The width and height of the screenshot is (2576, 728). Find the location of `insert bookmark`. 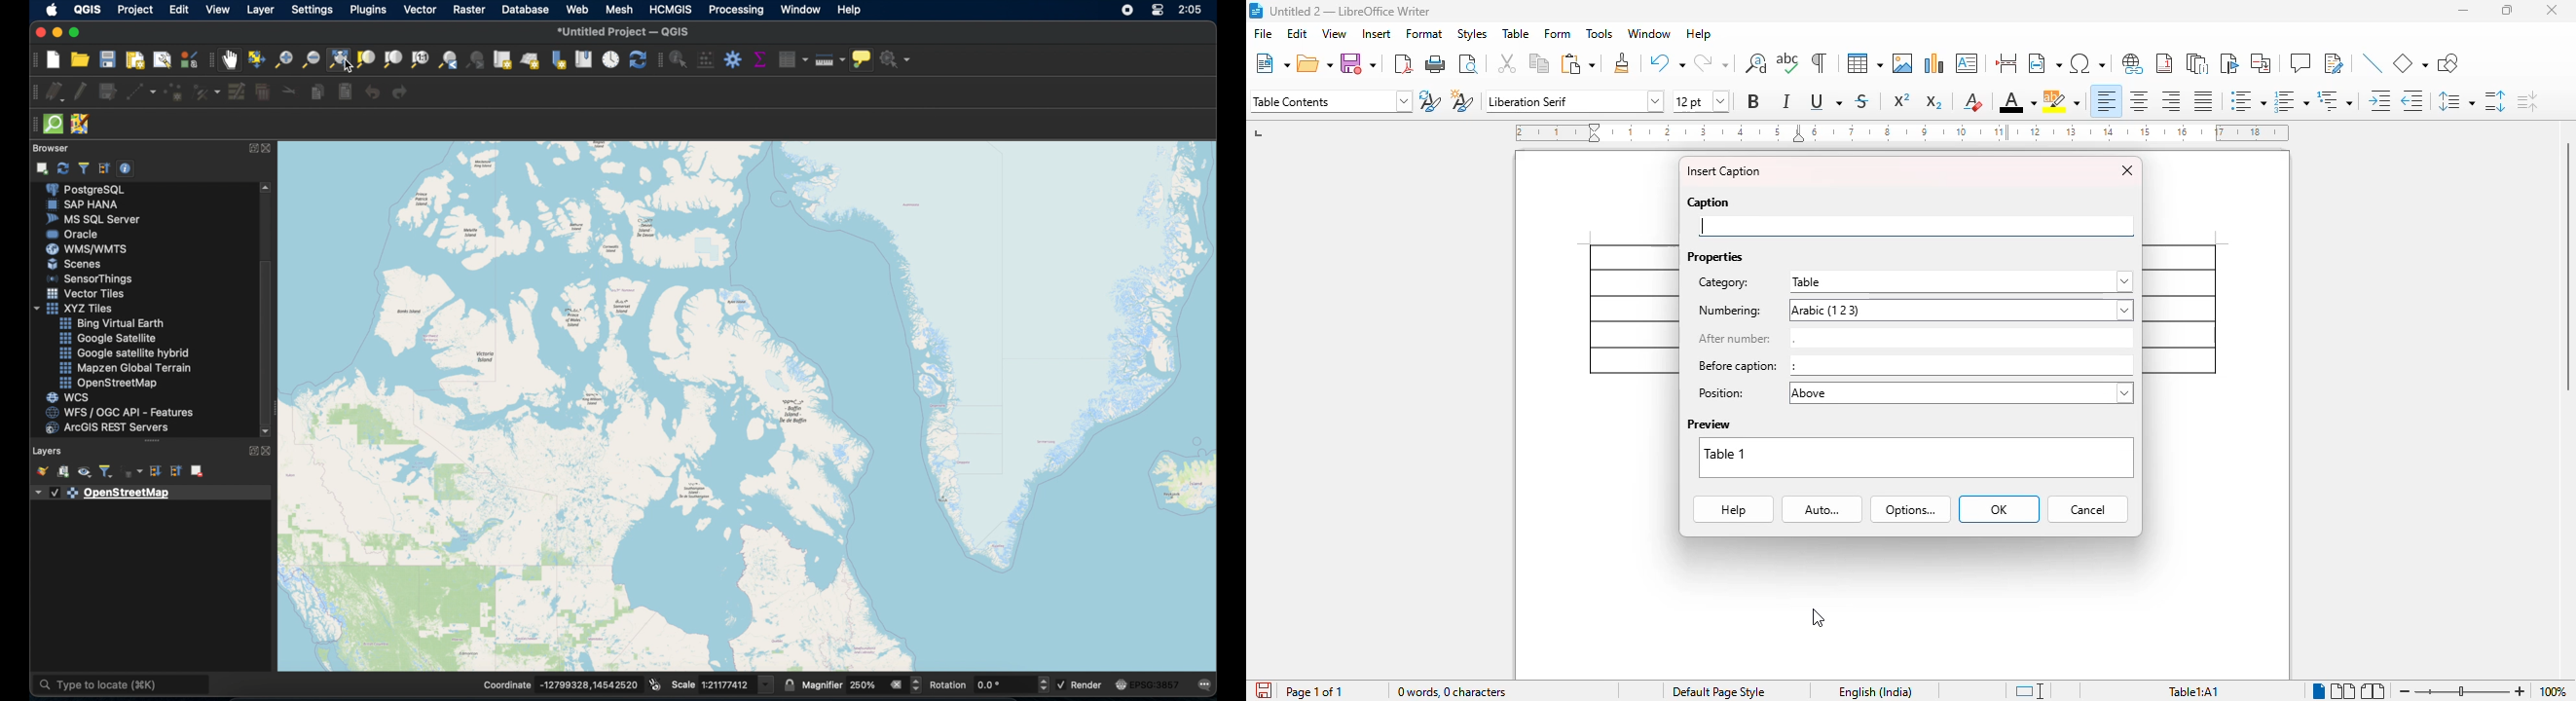

insert bookmark is located at coordinates (2230, 63).